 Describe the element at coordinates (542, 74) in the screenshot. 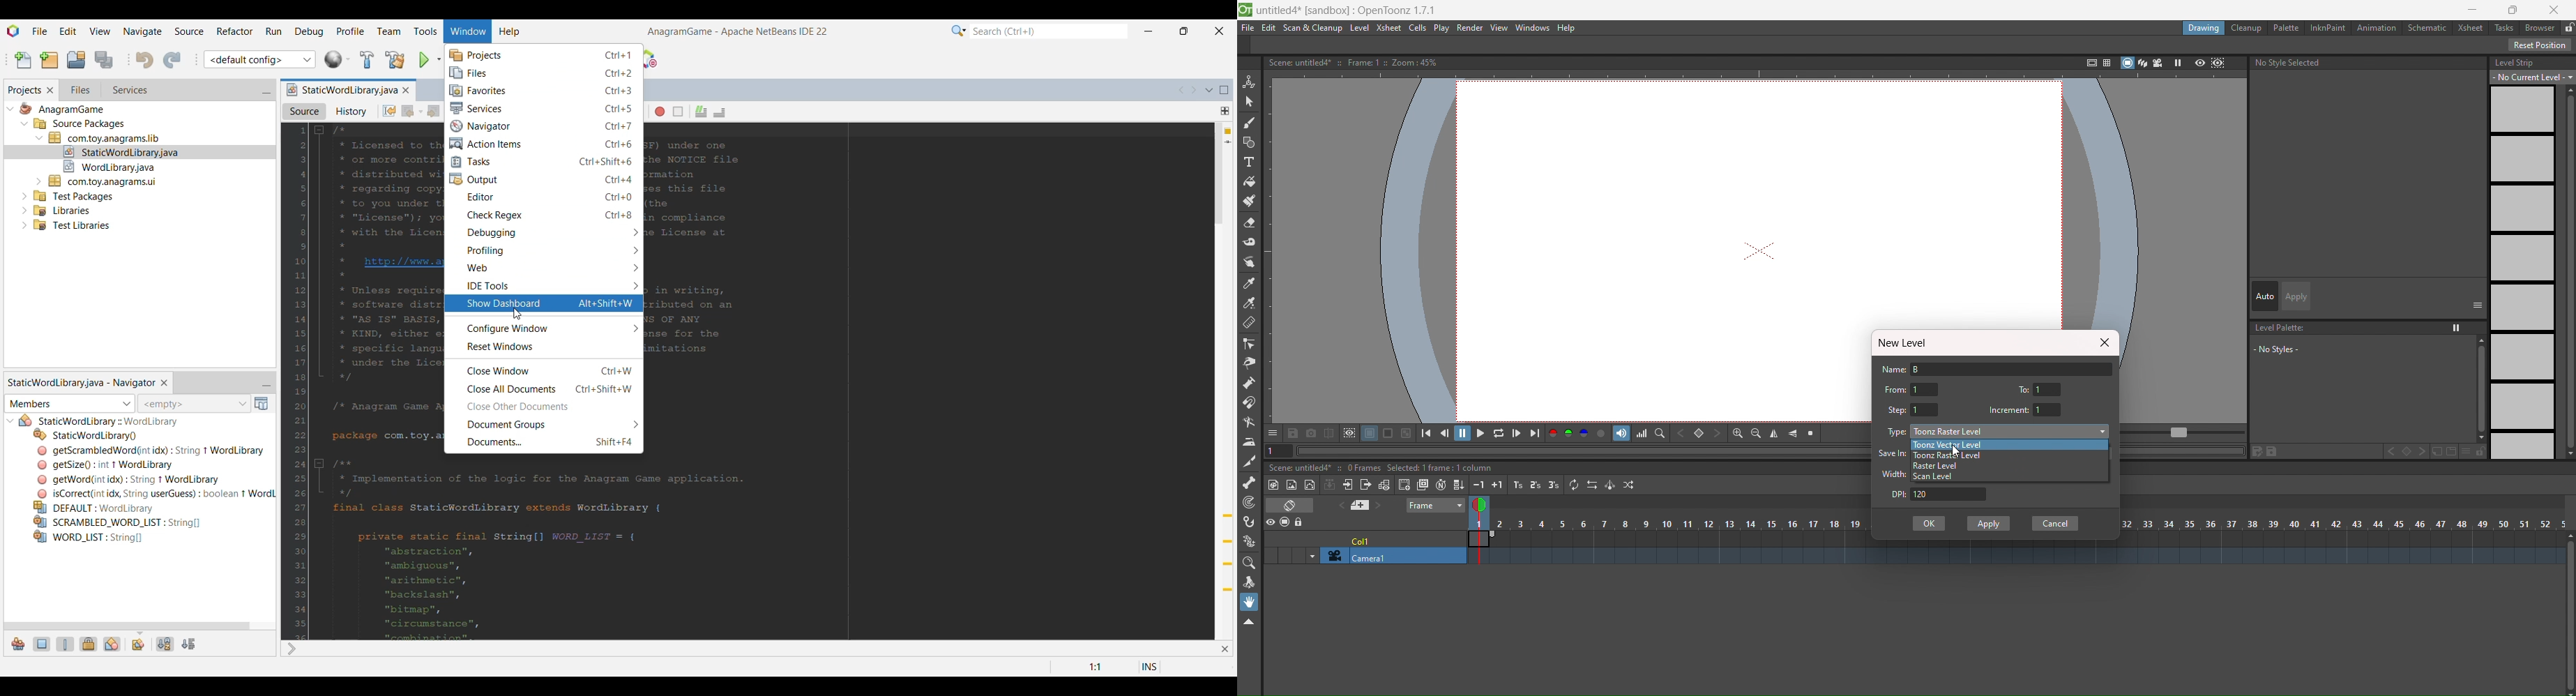

I see `Files` at that location.